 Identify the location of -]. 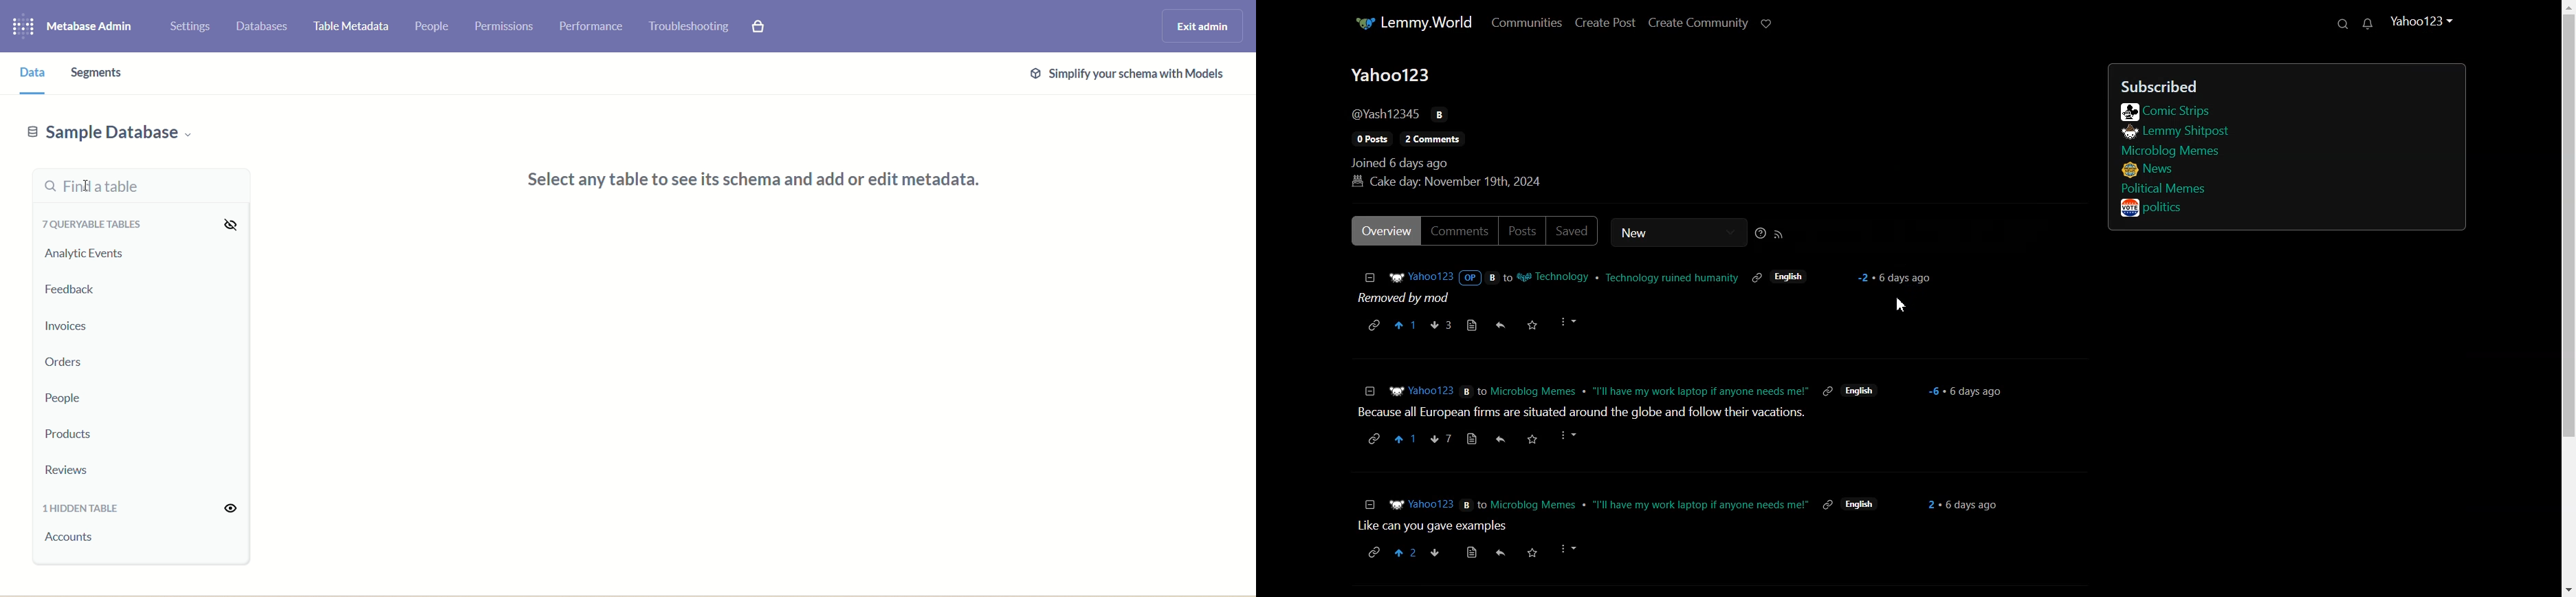
(1371, 391).